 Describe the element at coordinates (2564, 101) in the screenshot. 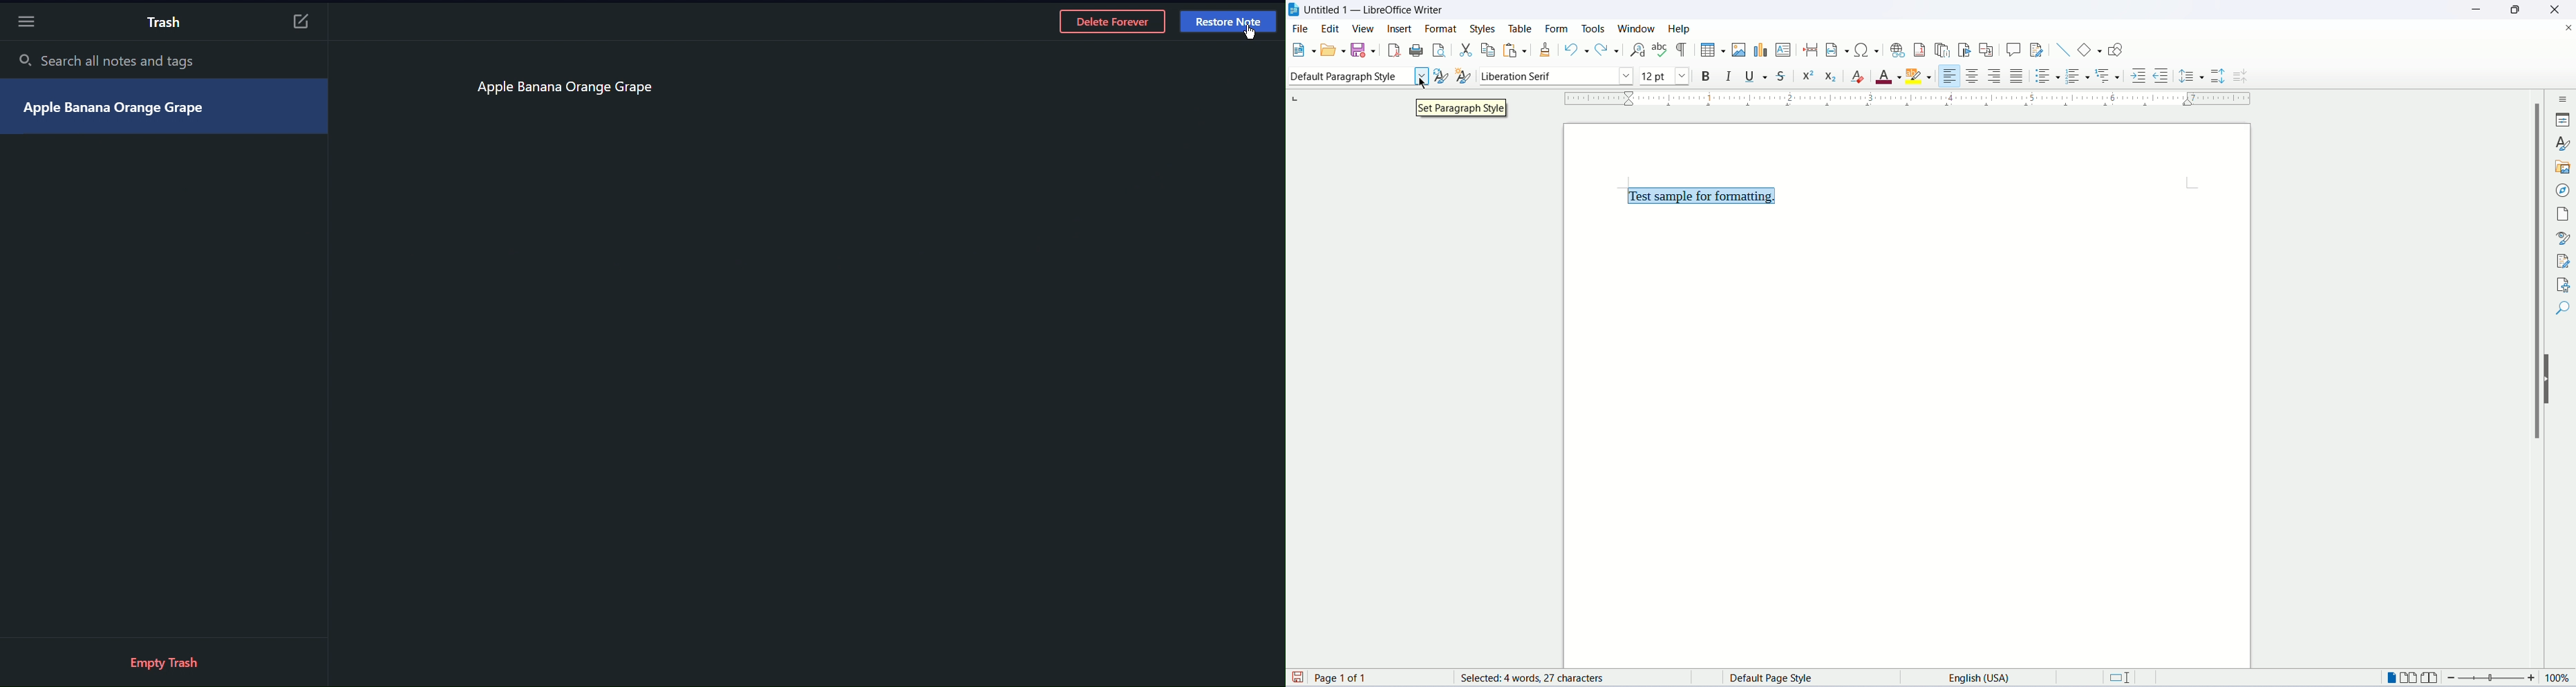

I see `sidebar` at that location.